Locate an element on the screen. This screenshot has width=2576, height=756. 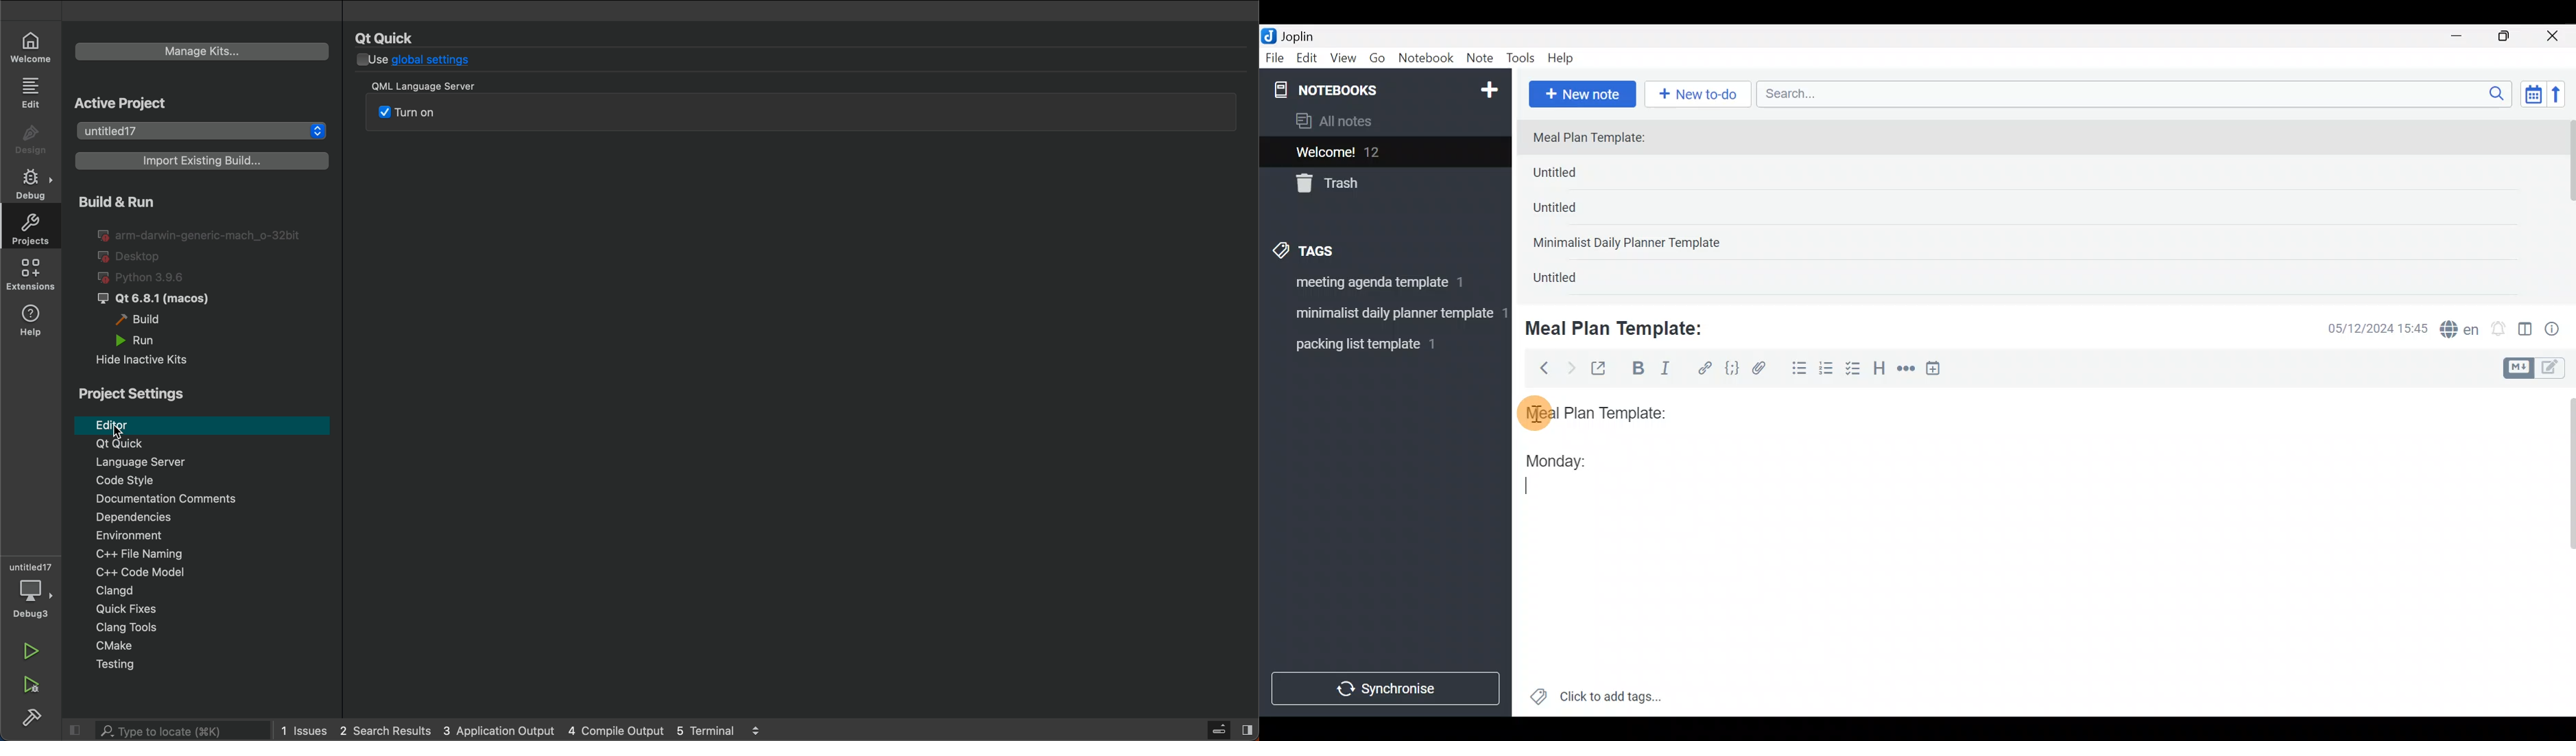
Notebook is located at coordinates (1427, 58).